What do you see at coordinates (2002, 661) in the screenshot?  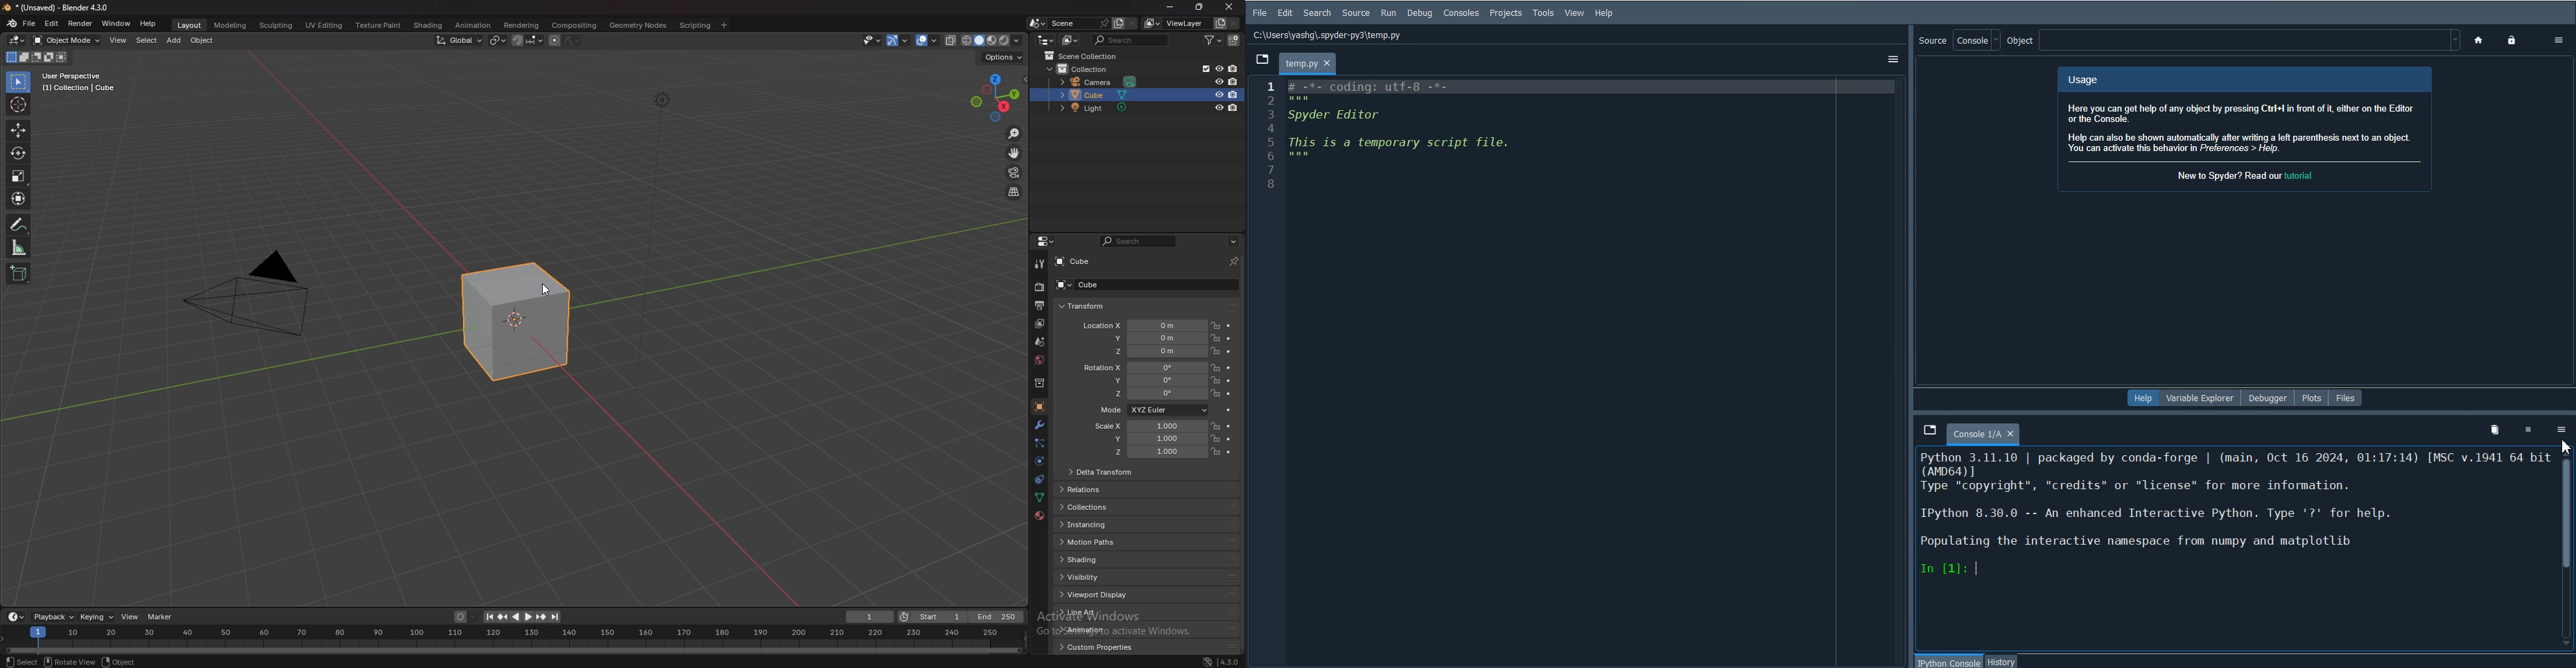 I see `History` at bounding box center [2002, 661].